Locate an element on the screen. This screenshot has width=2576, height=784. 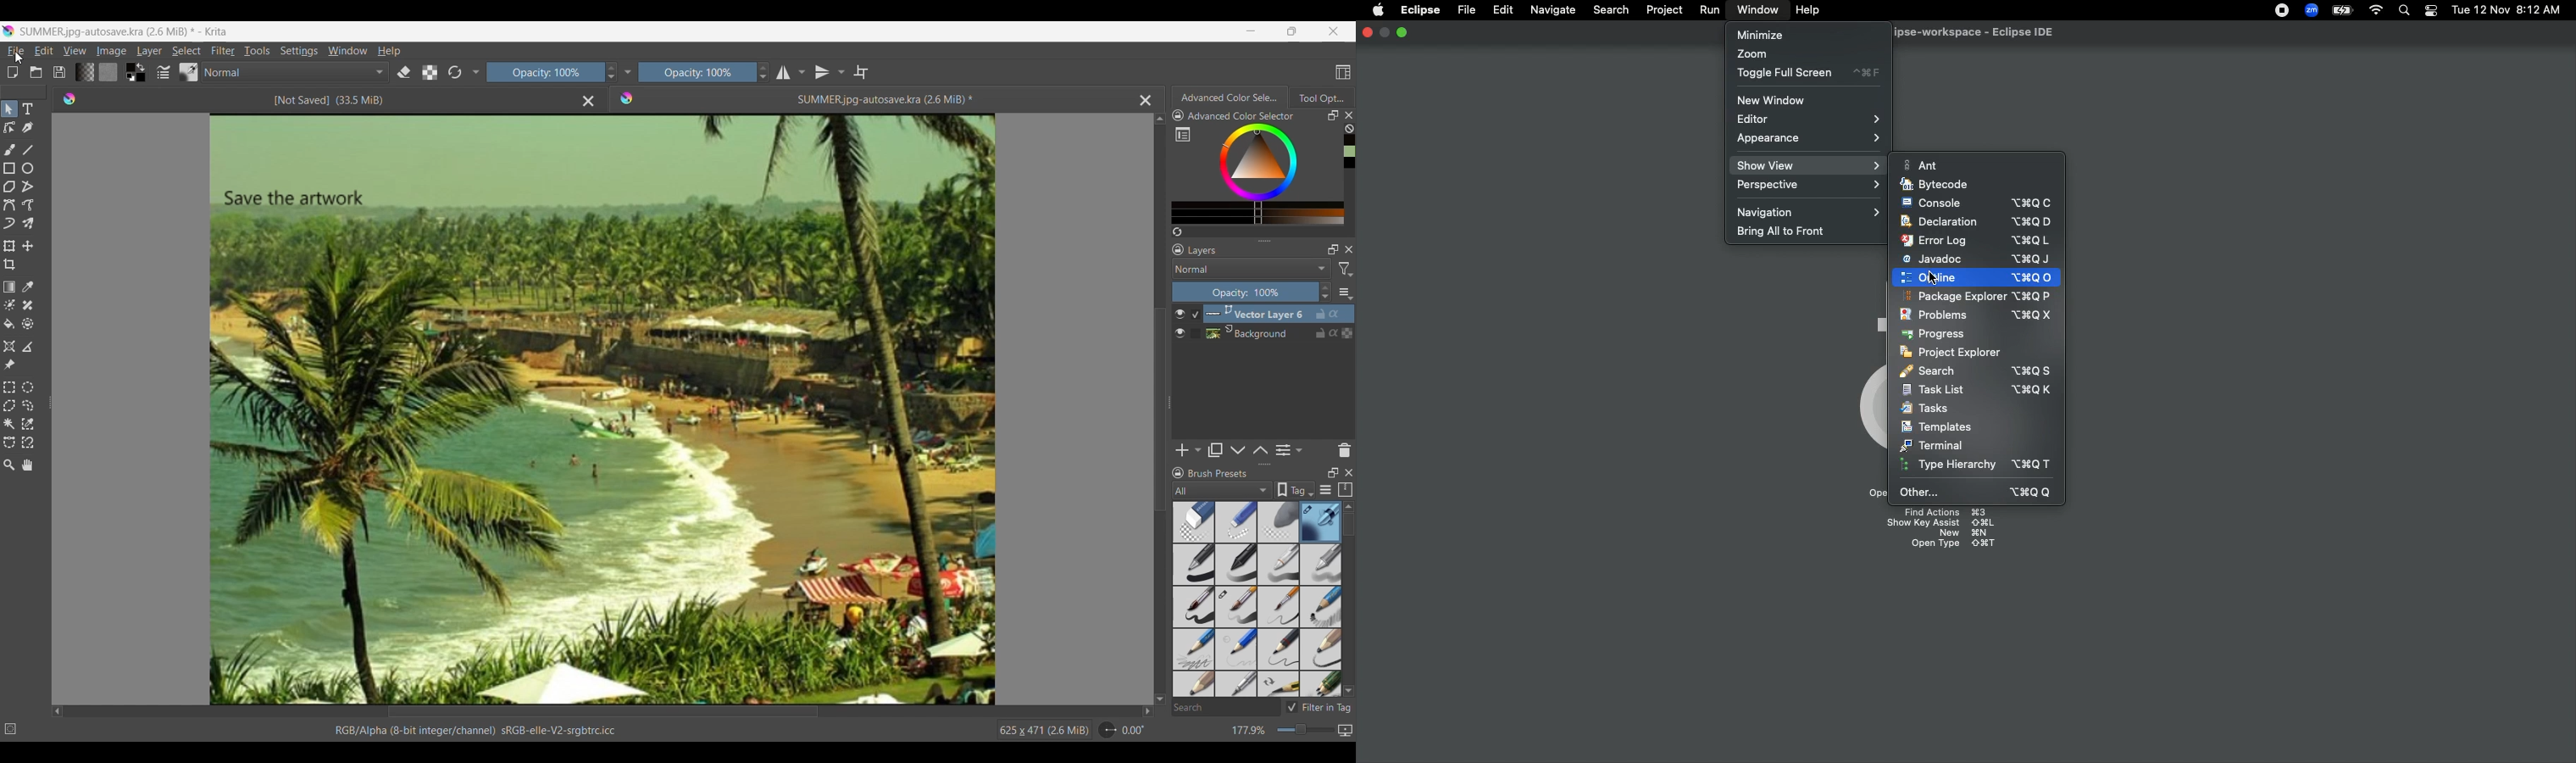
Horizontal slide bar is located at coordinates (603, 713).